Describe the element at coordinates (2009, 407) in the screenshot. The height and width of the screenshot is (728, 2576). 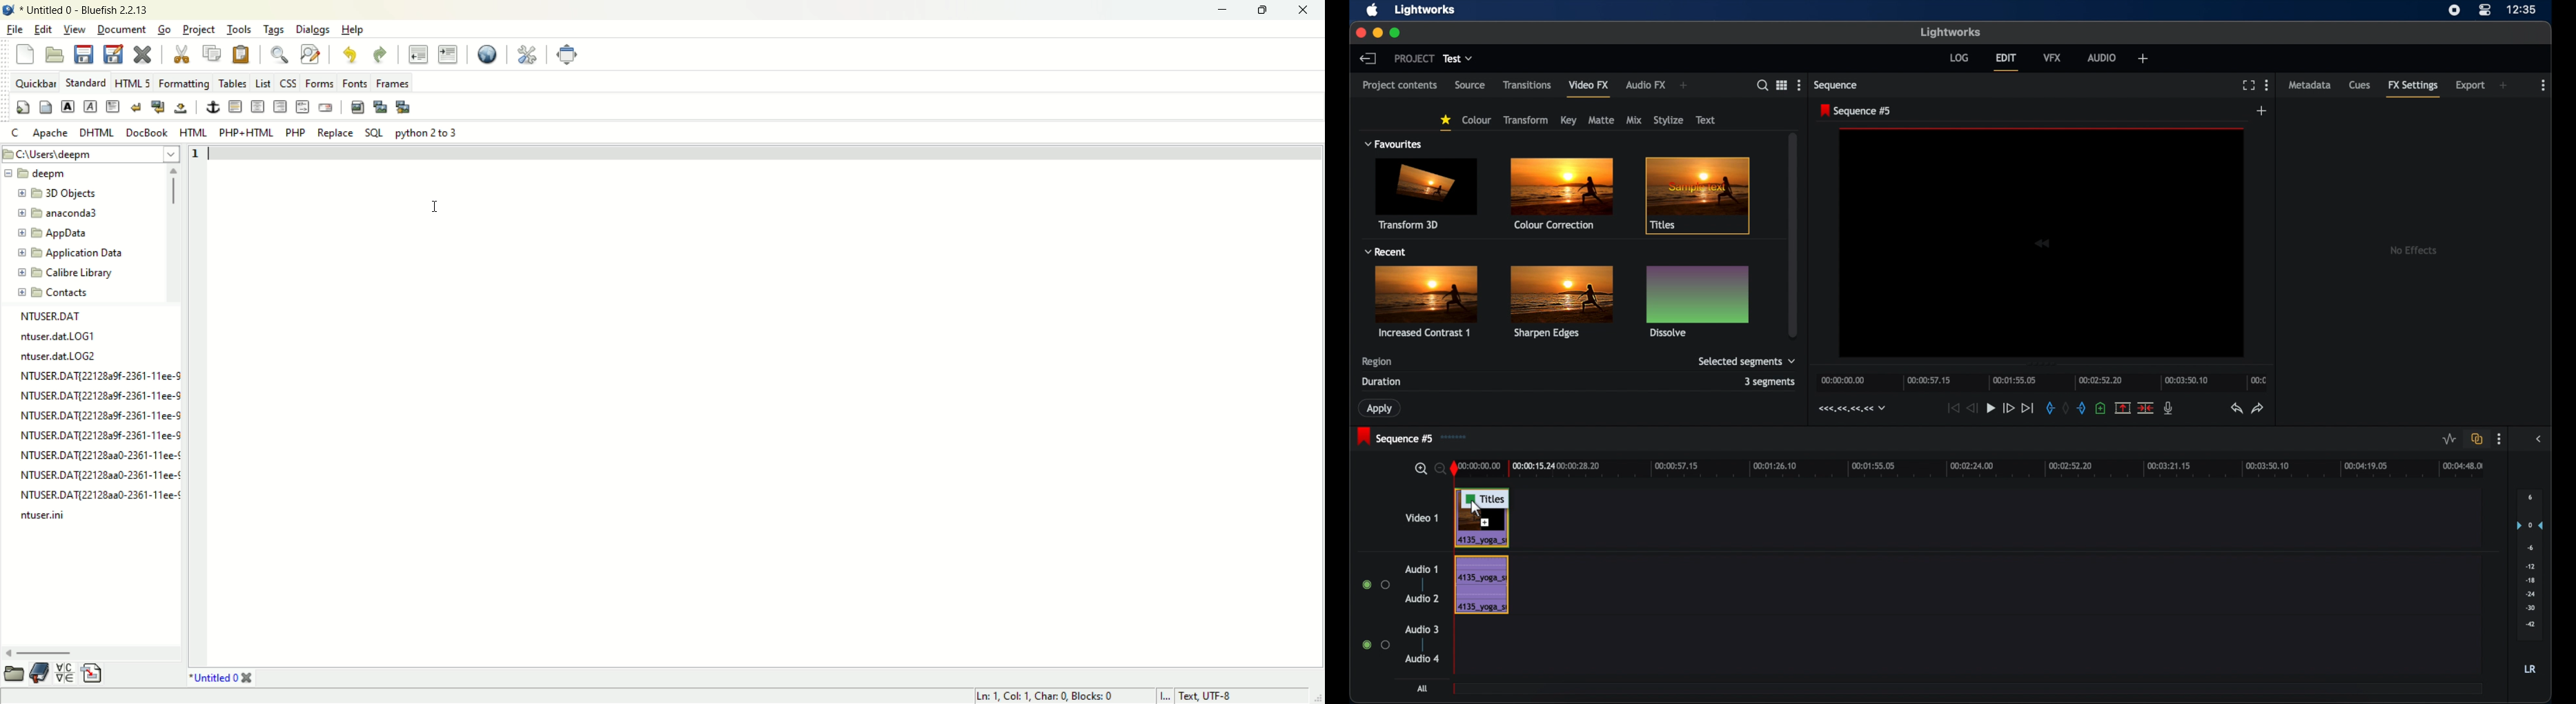
I see `fast forward` at that location.